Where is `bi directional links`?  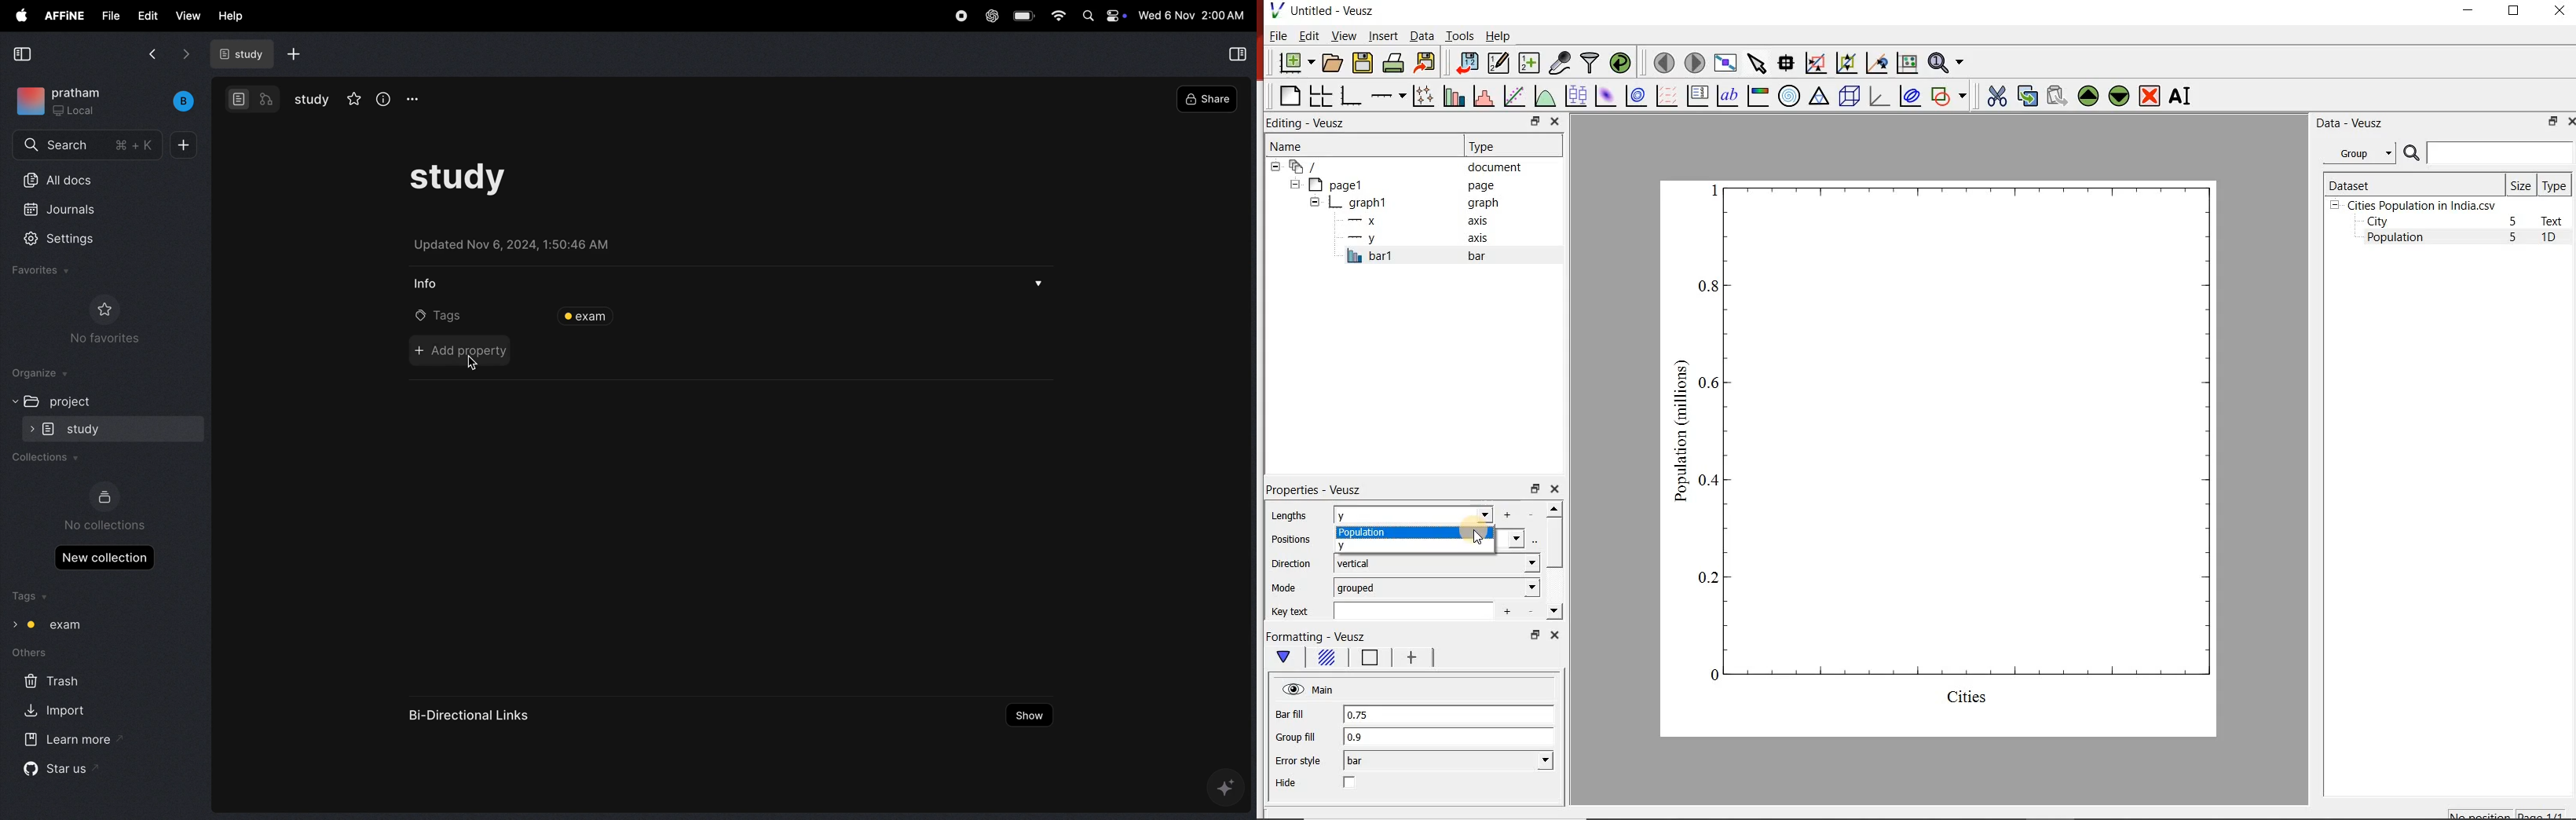
bi directional links is located at coordinates (474, 716).